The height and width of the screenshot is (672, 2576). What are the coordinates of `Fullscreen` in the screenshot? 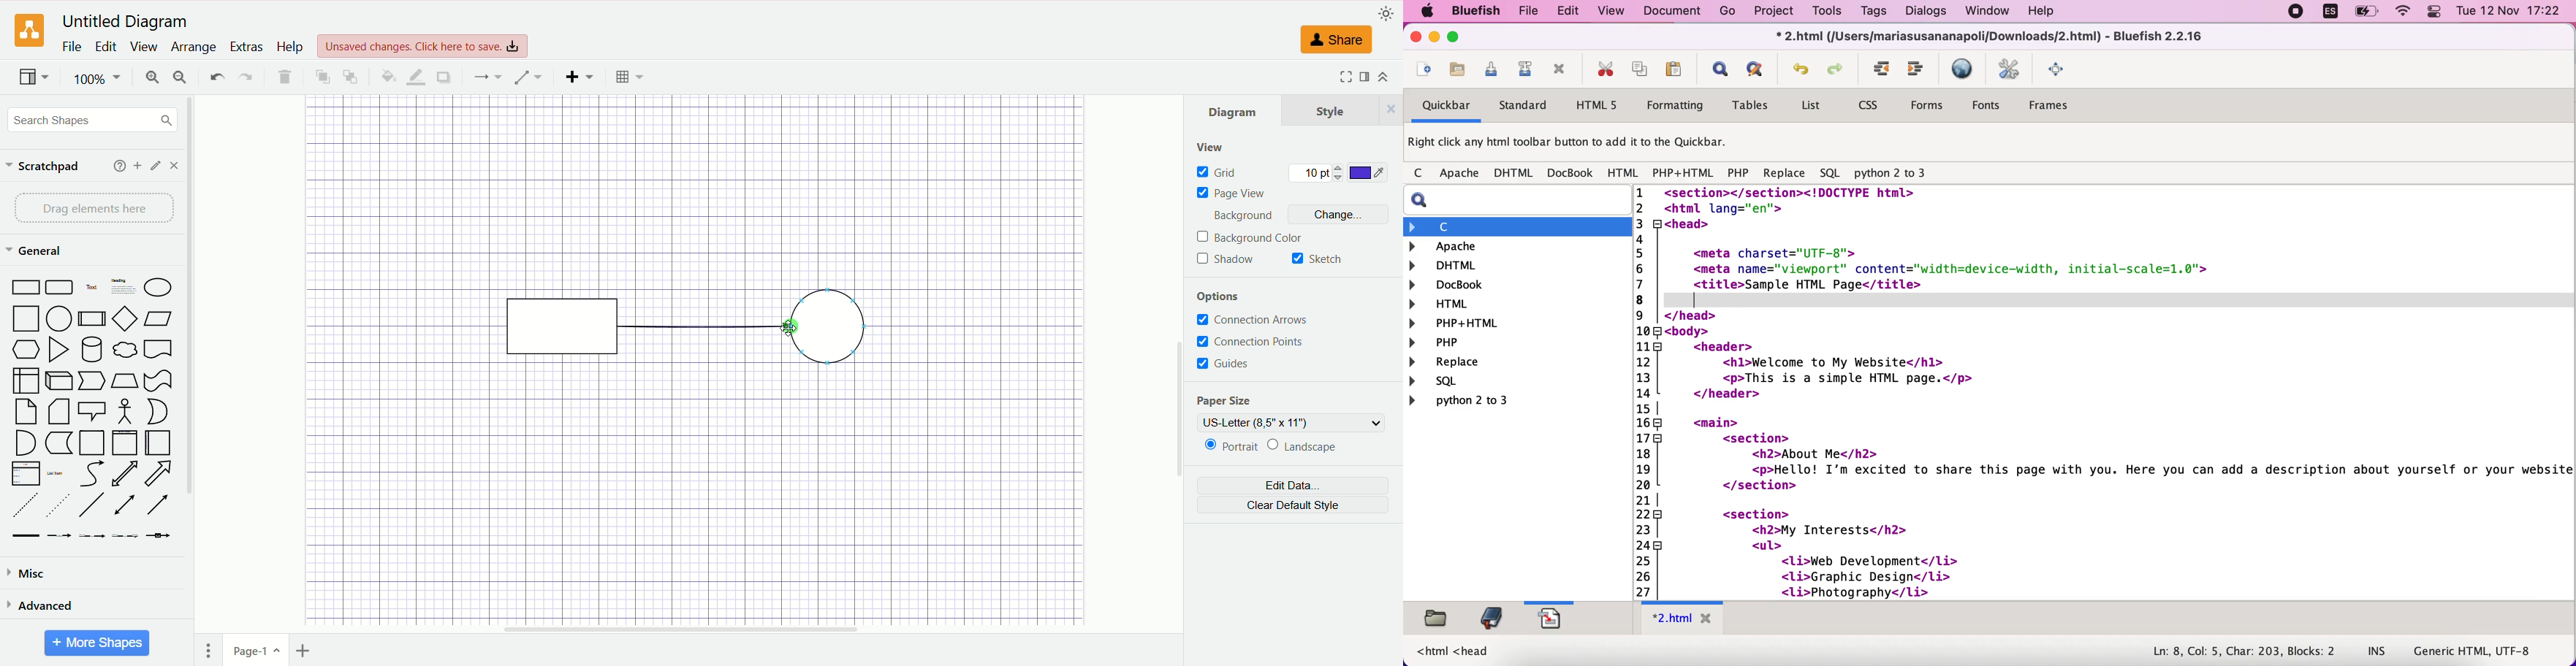 It's located at (1341, 77).